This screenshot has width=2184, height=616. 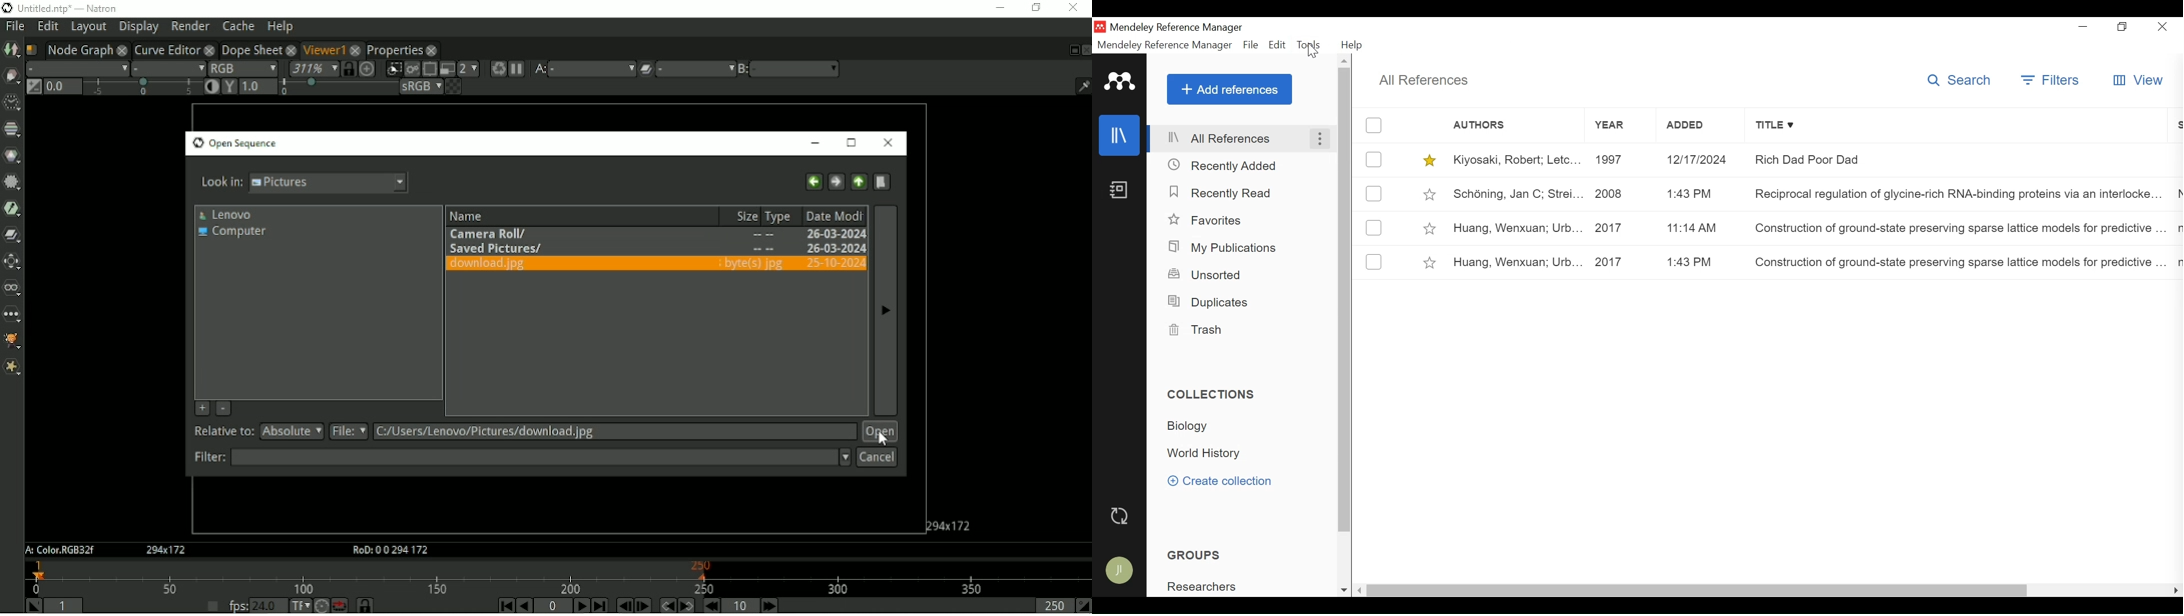 What do you see at coordinates (1519, 160) in the screenshot?
I see `Kiyosaki, Robert` at bounding box center [1519, 160].